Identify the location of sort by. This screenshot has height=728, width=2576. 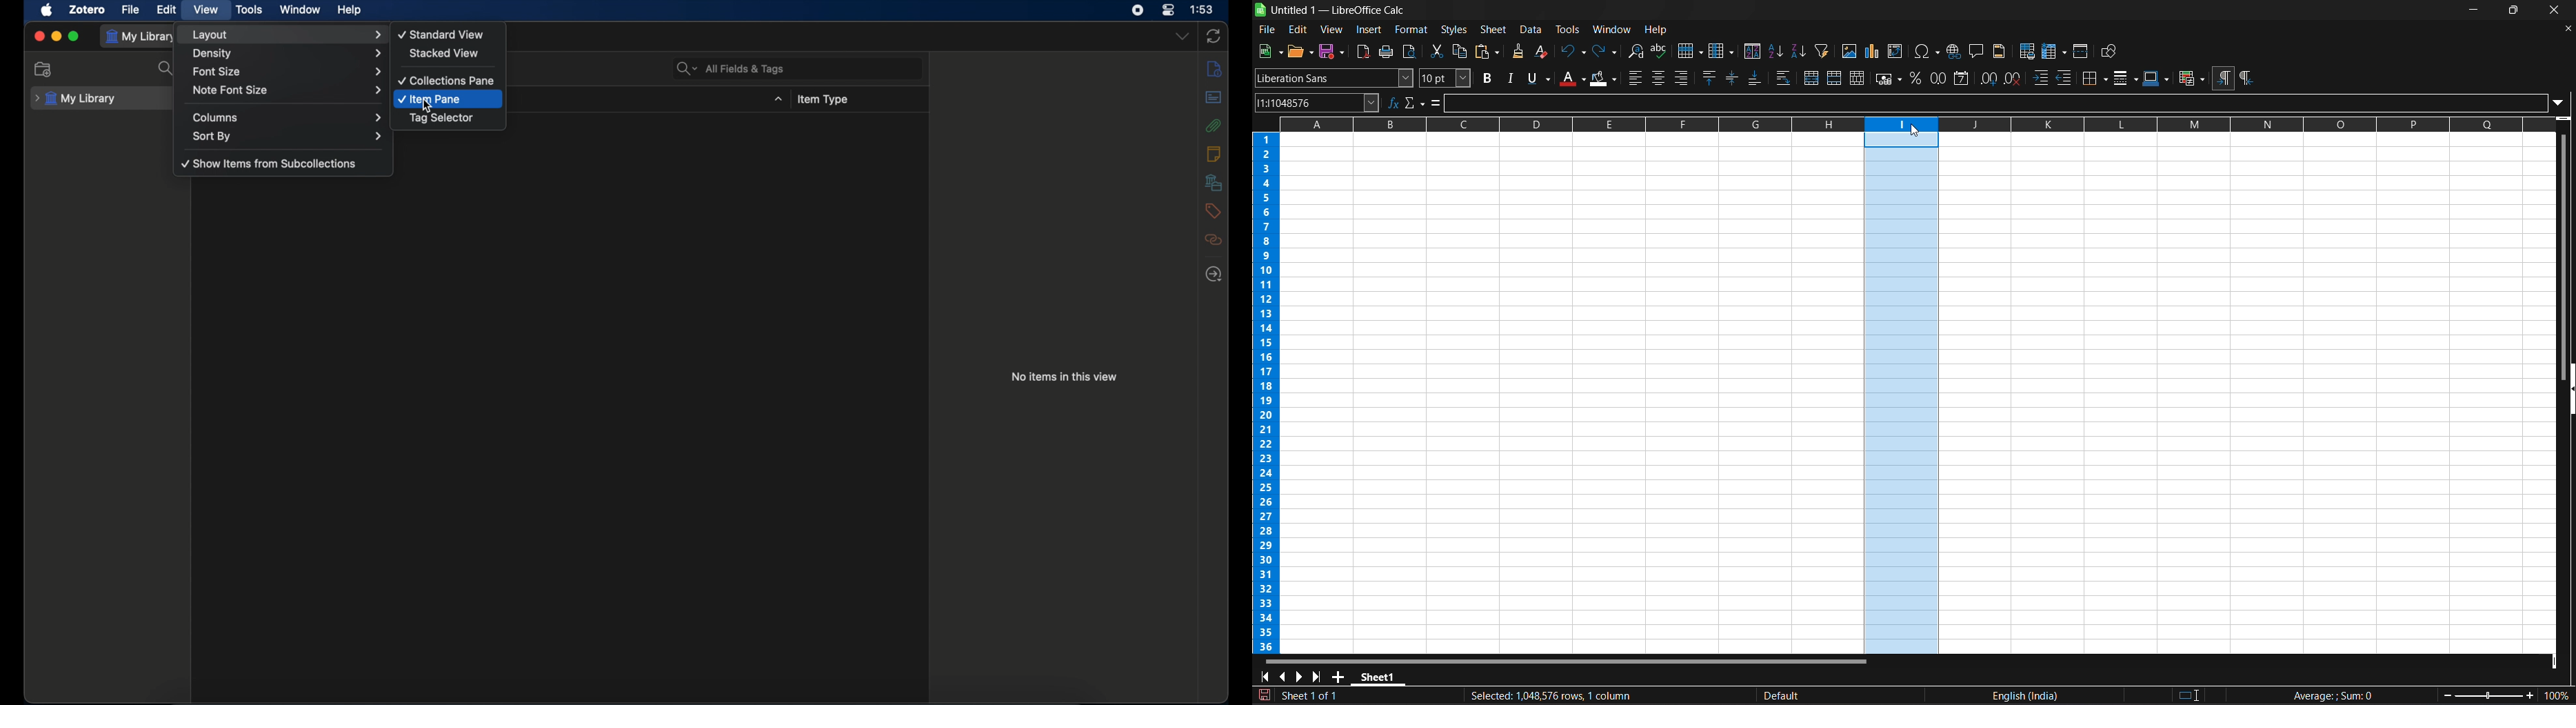
(289, 136).